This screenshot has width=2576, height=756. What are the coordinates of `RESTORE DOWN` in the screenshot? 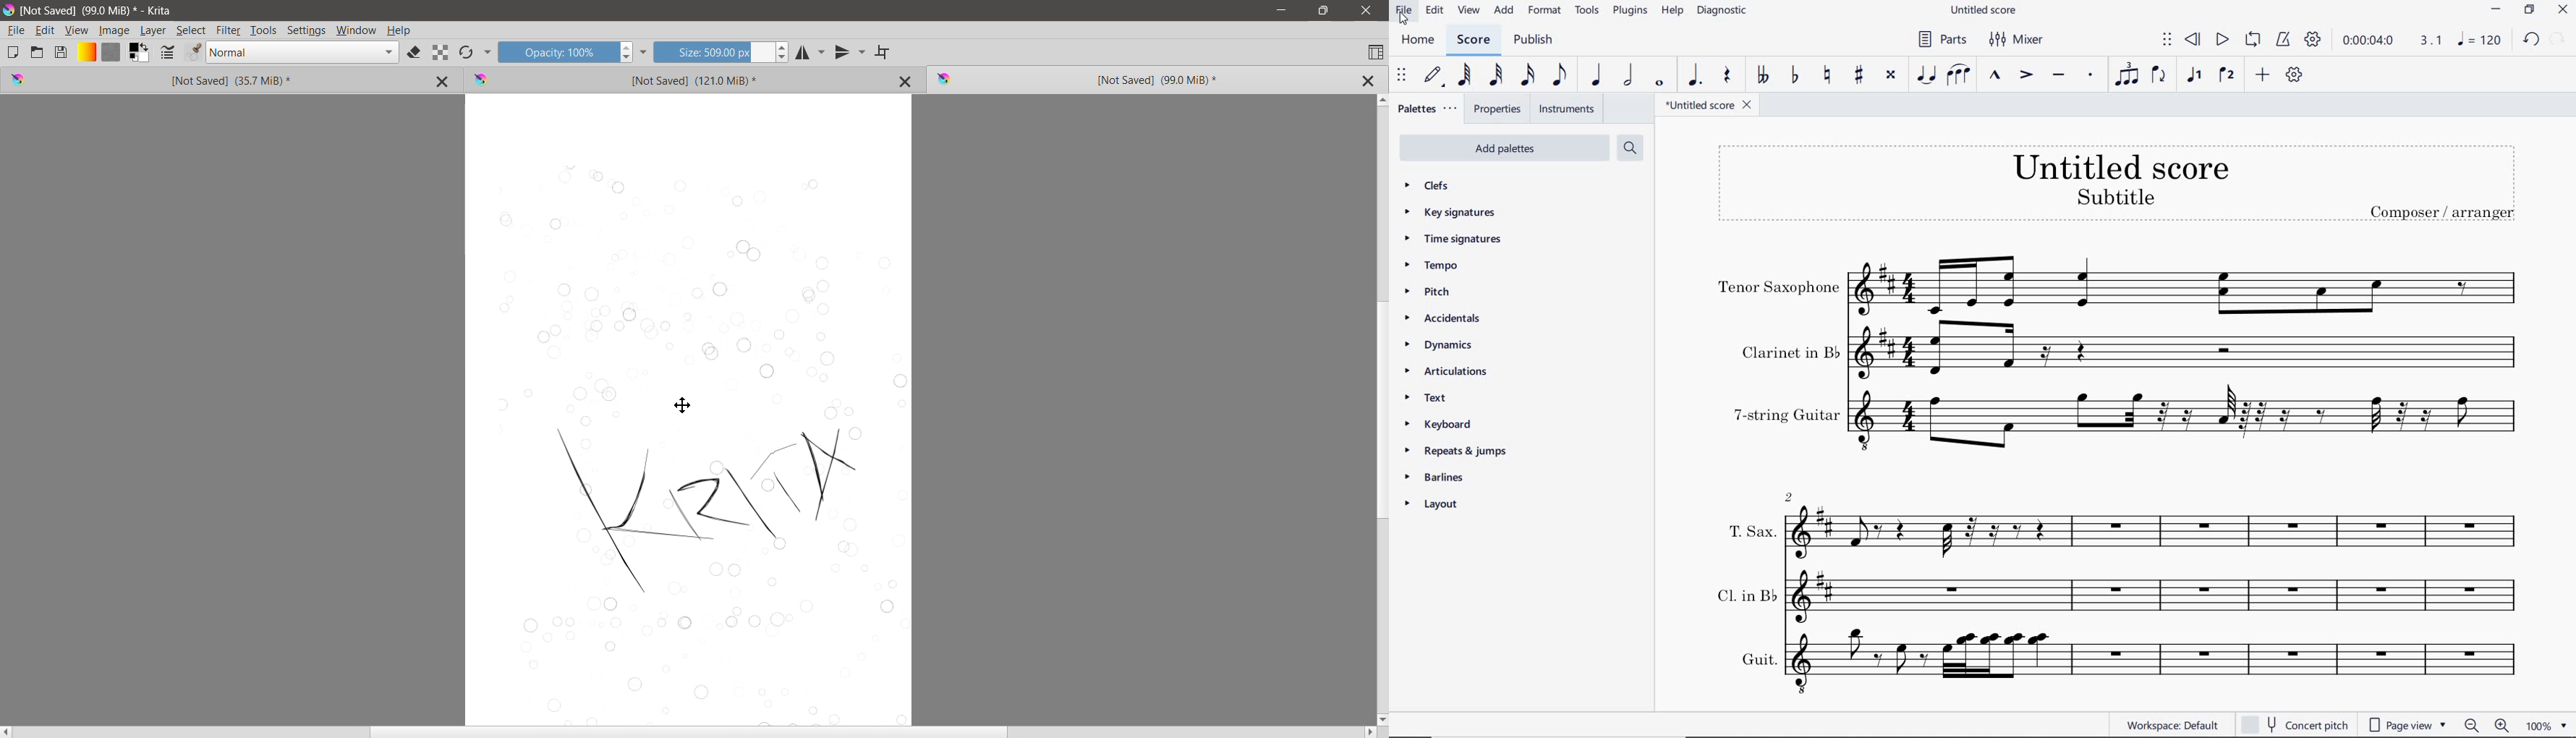 It's located at (2529, 11).